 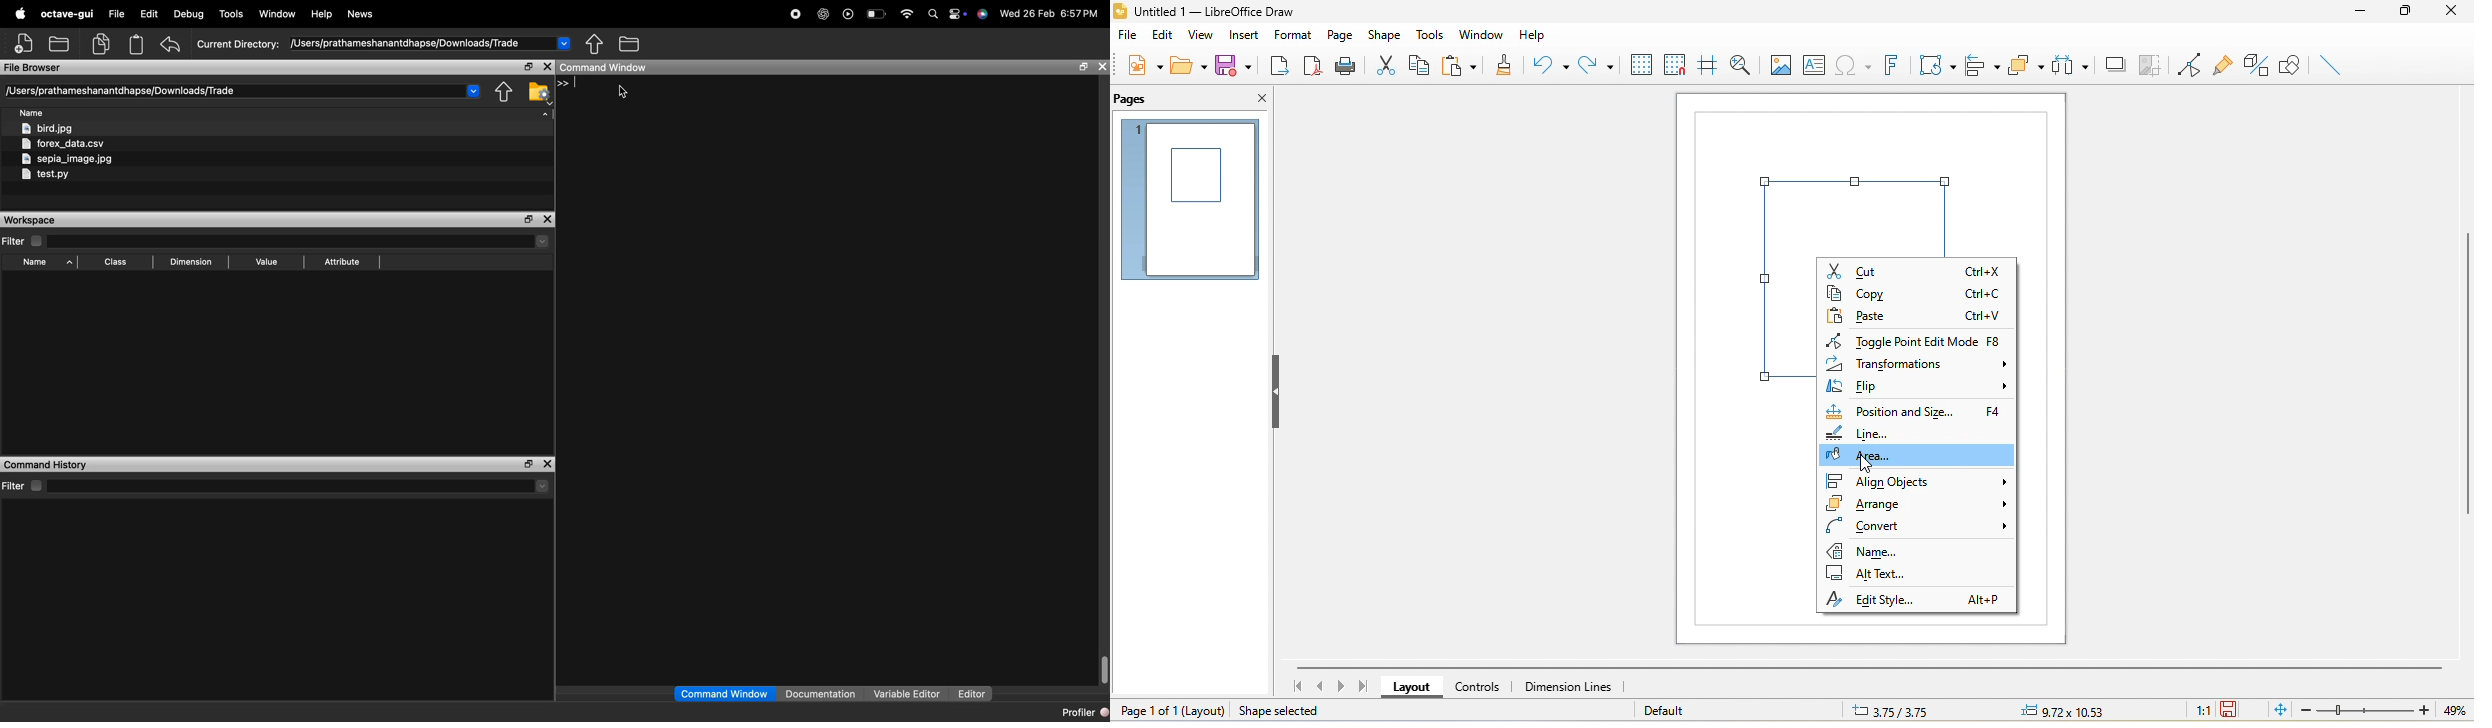 What do you see at coordinates (629, 43) in the screenshot?
I see `browse directories` at bounding box center [629, 43].